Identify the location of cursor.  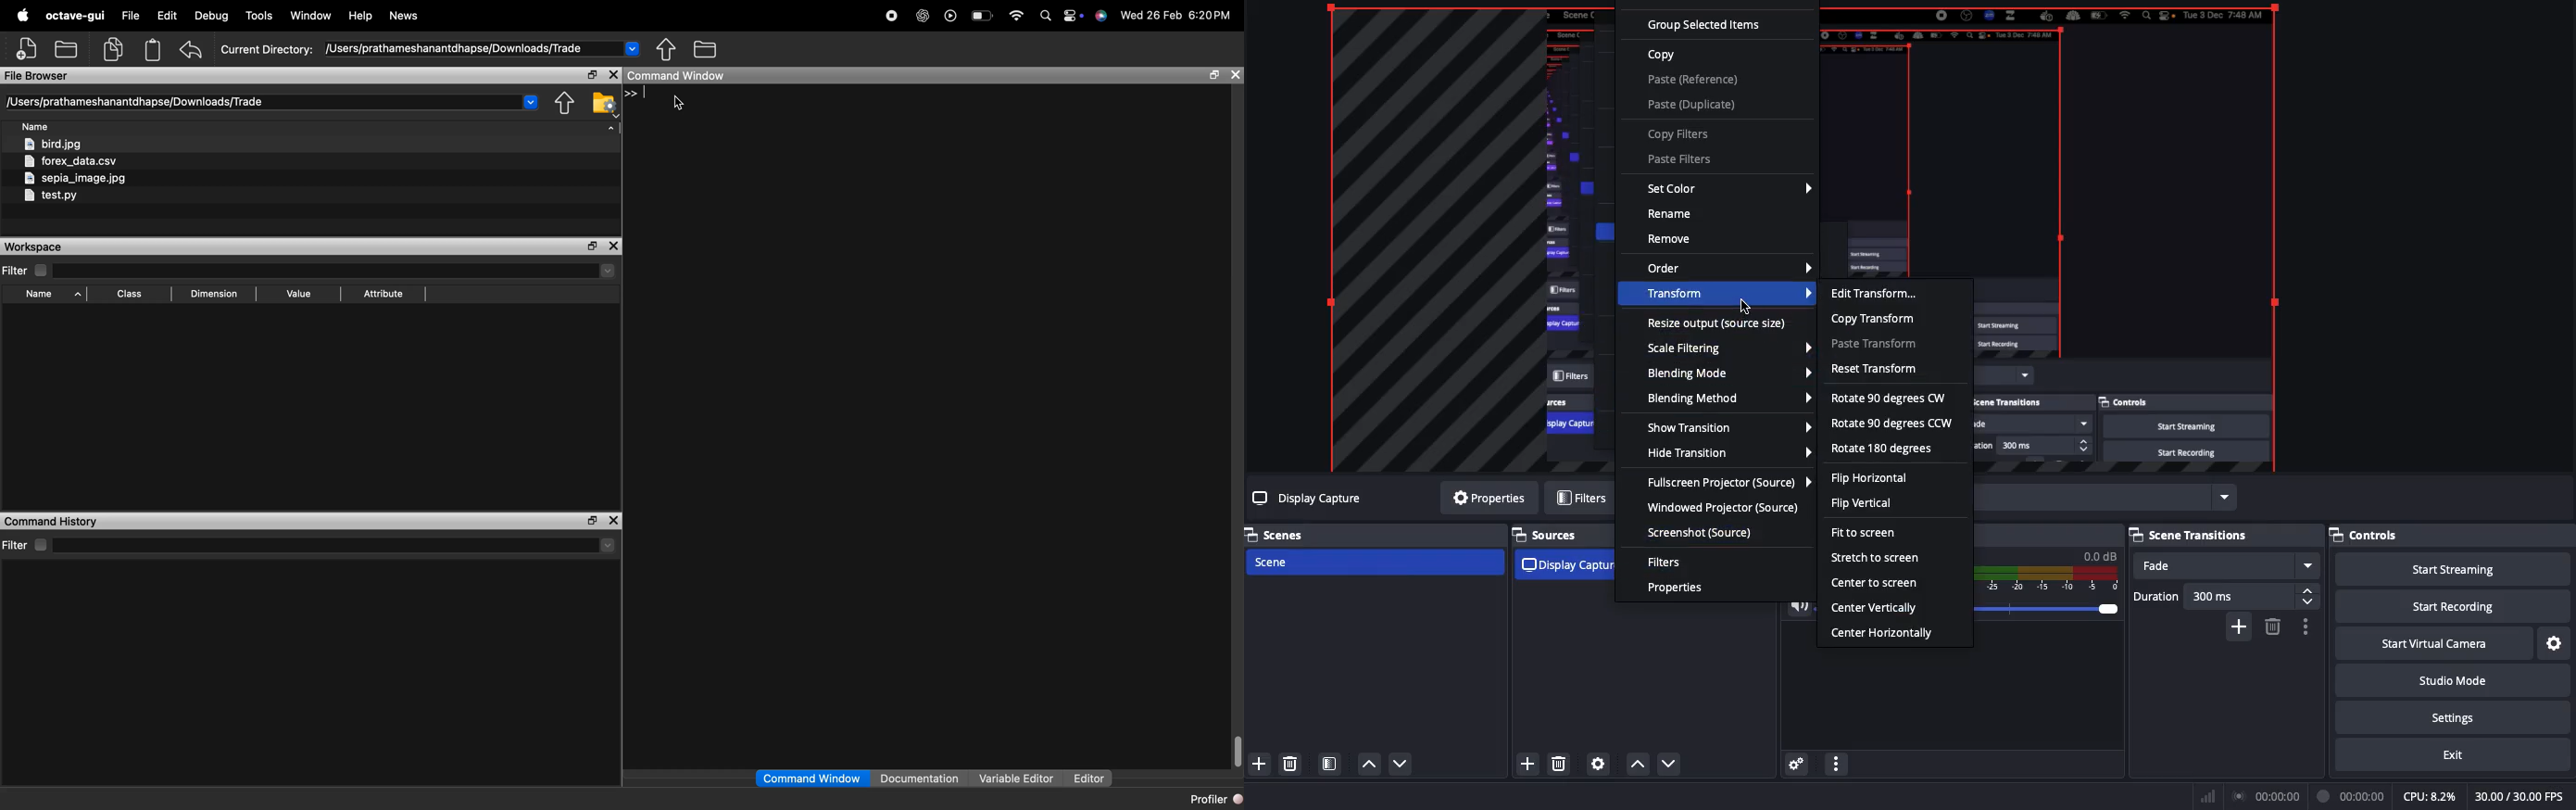
(1742, 309).